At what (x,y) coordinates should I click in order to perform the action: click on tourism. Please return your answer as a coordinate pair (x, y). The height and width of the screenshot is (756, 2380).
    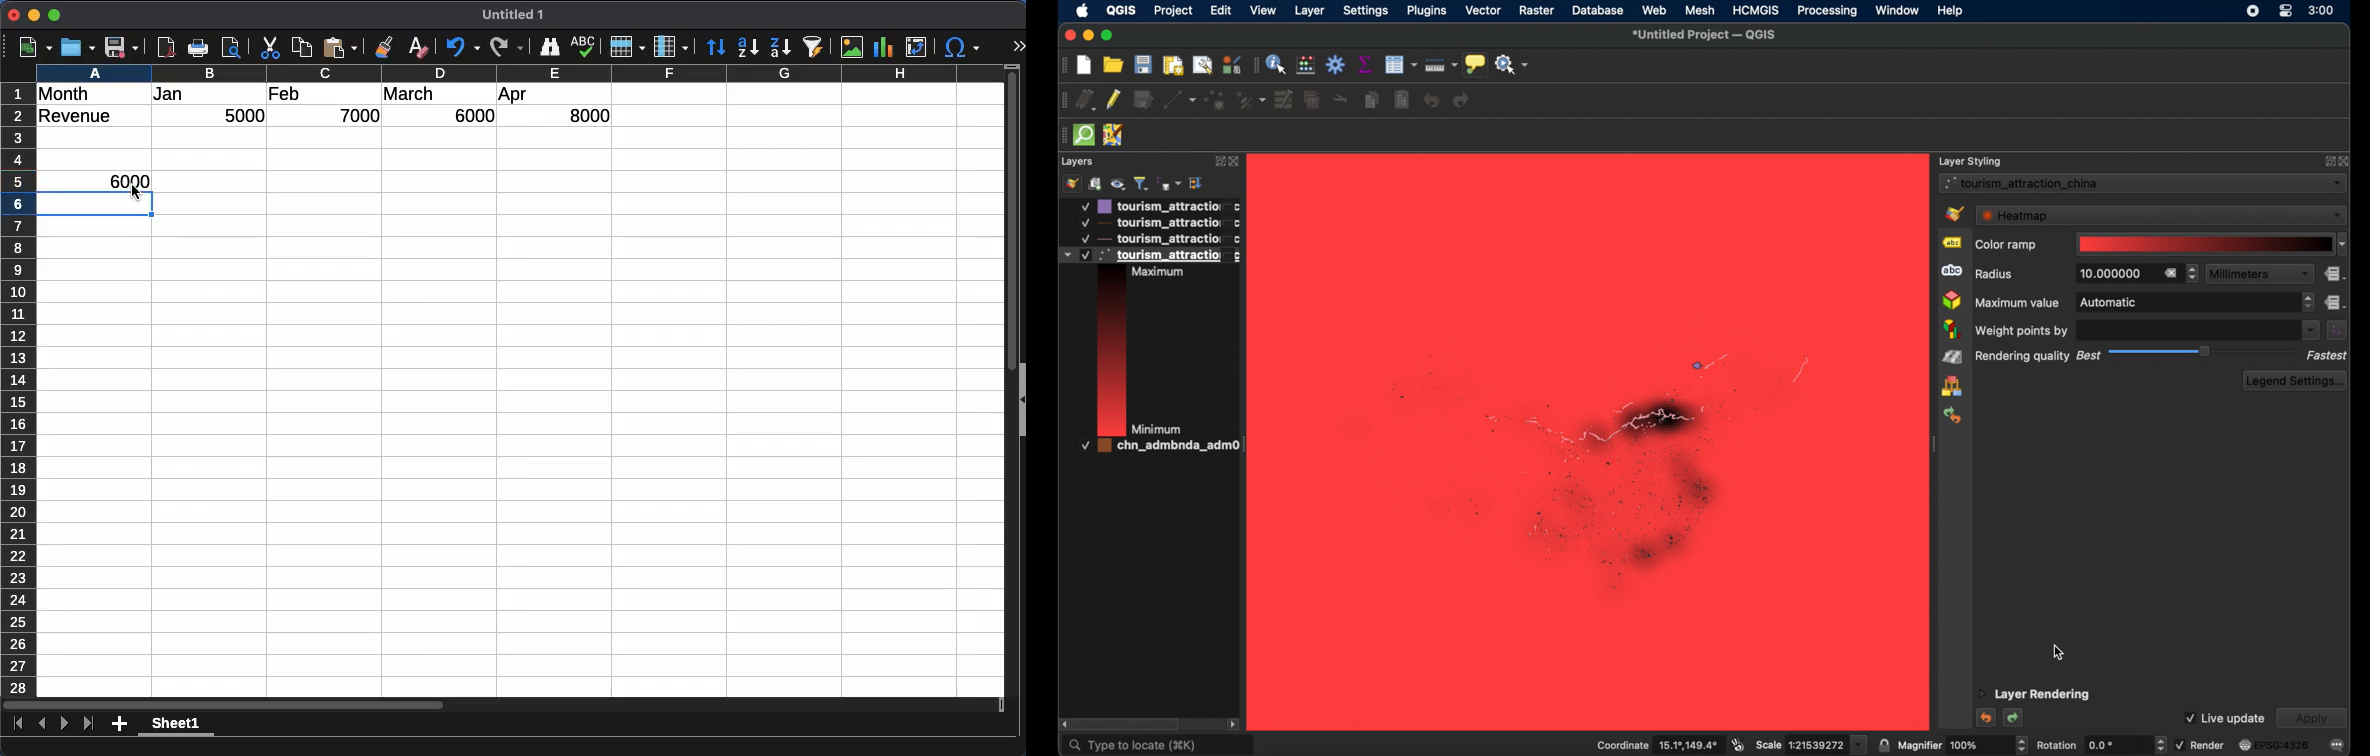
    Looking at the image, I should click on (1149, 254).